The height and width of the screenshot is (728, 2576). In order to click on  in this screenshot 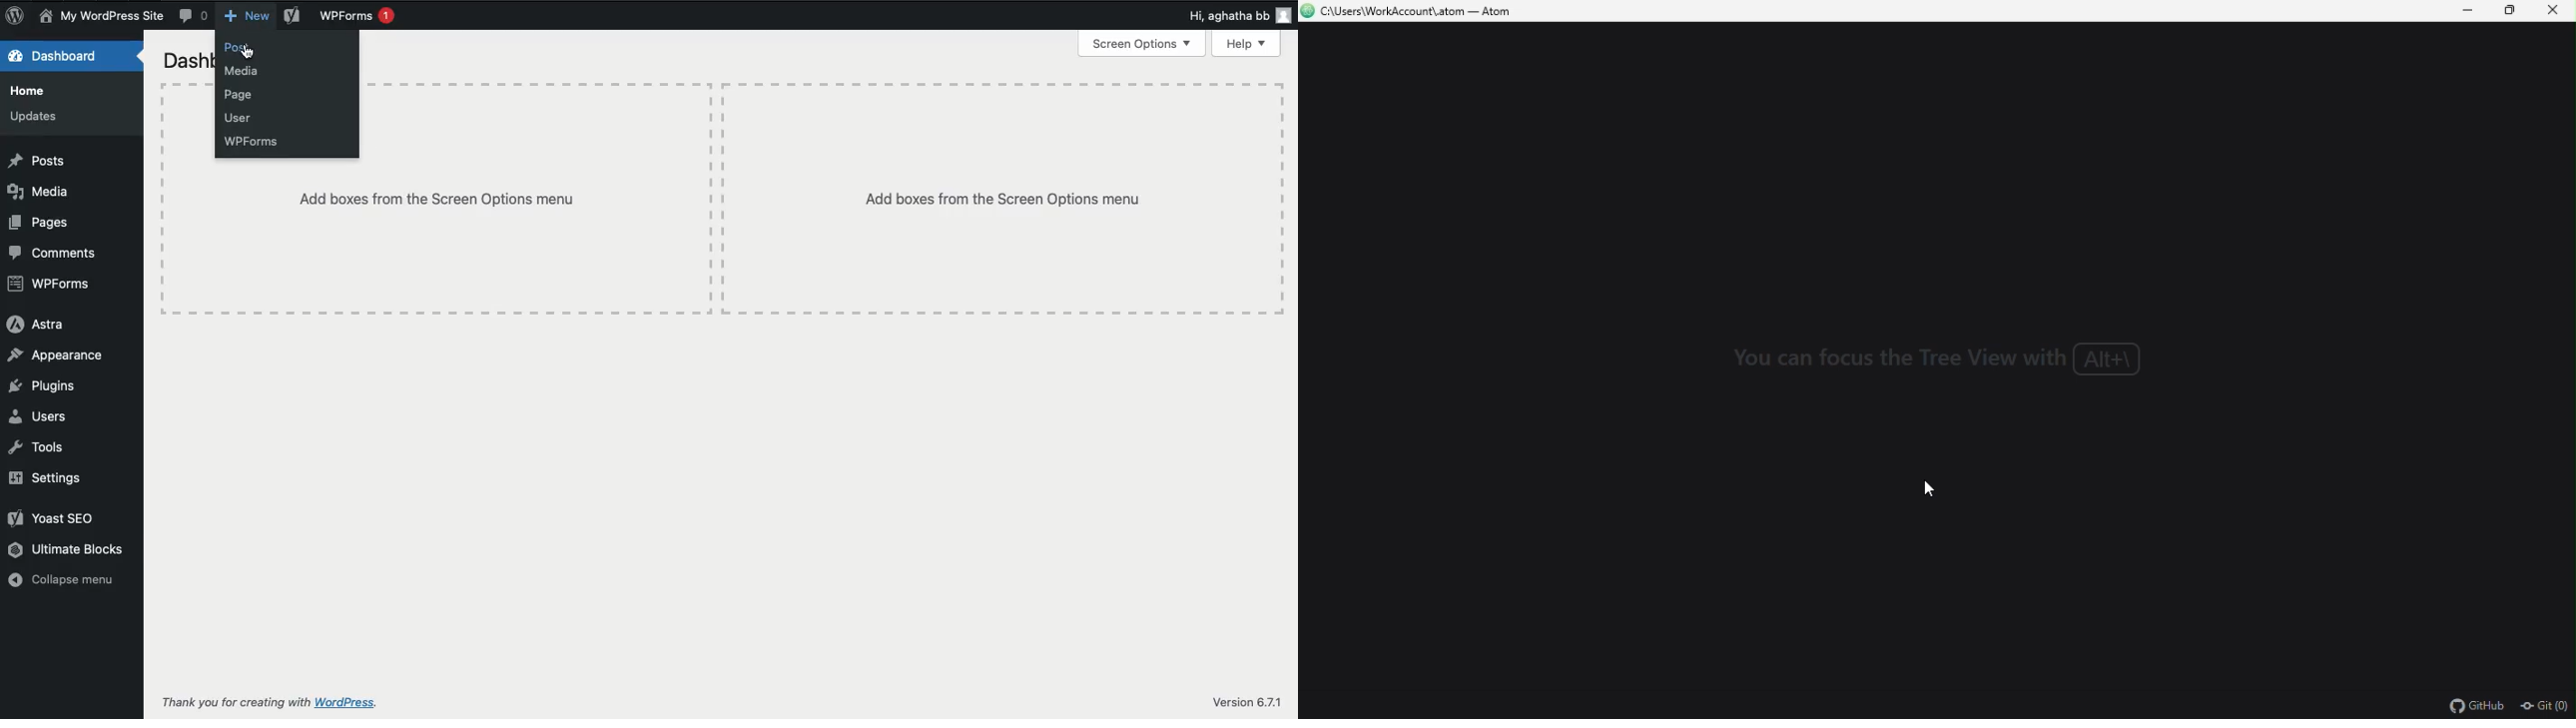, I will do `click(438, 239)`.